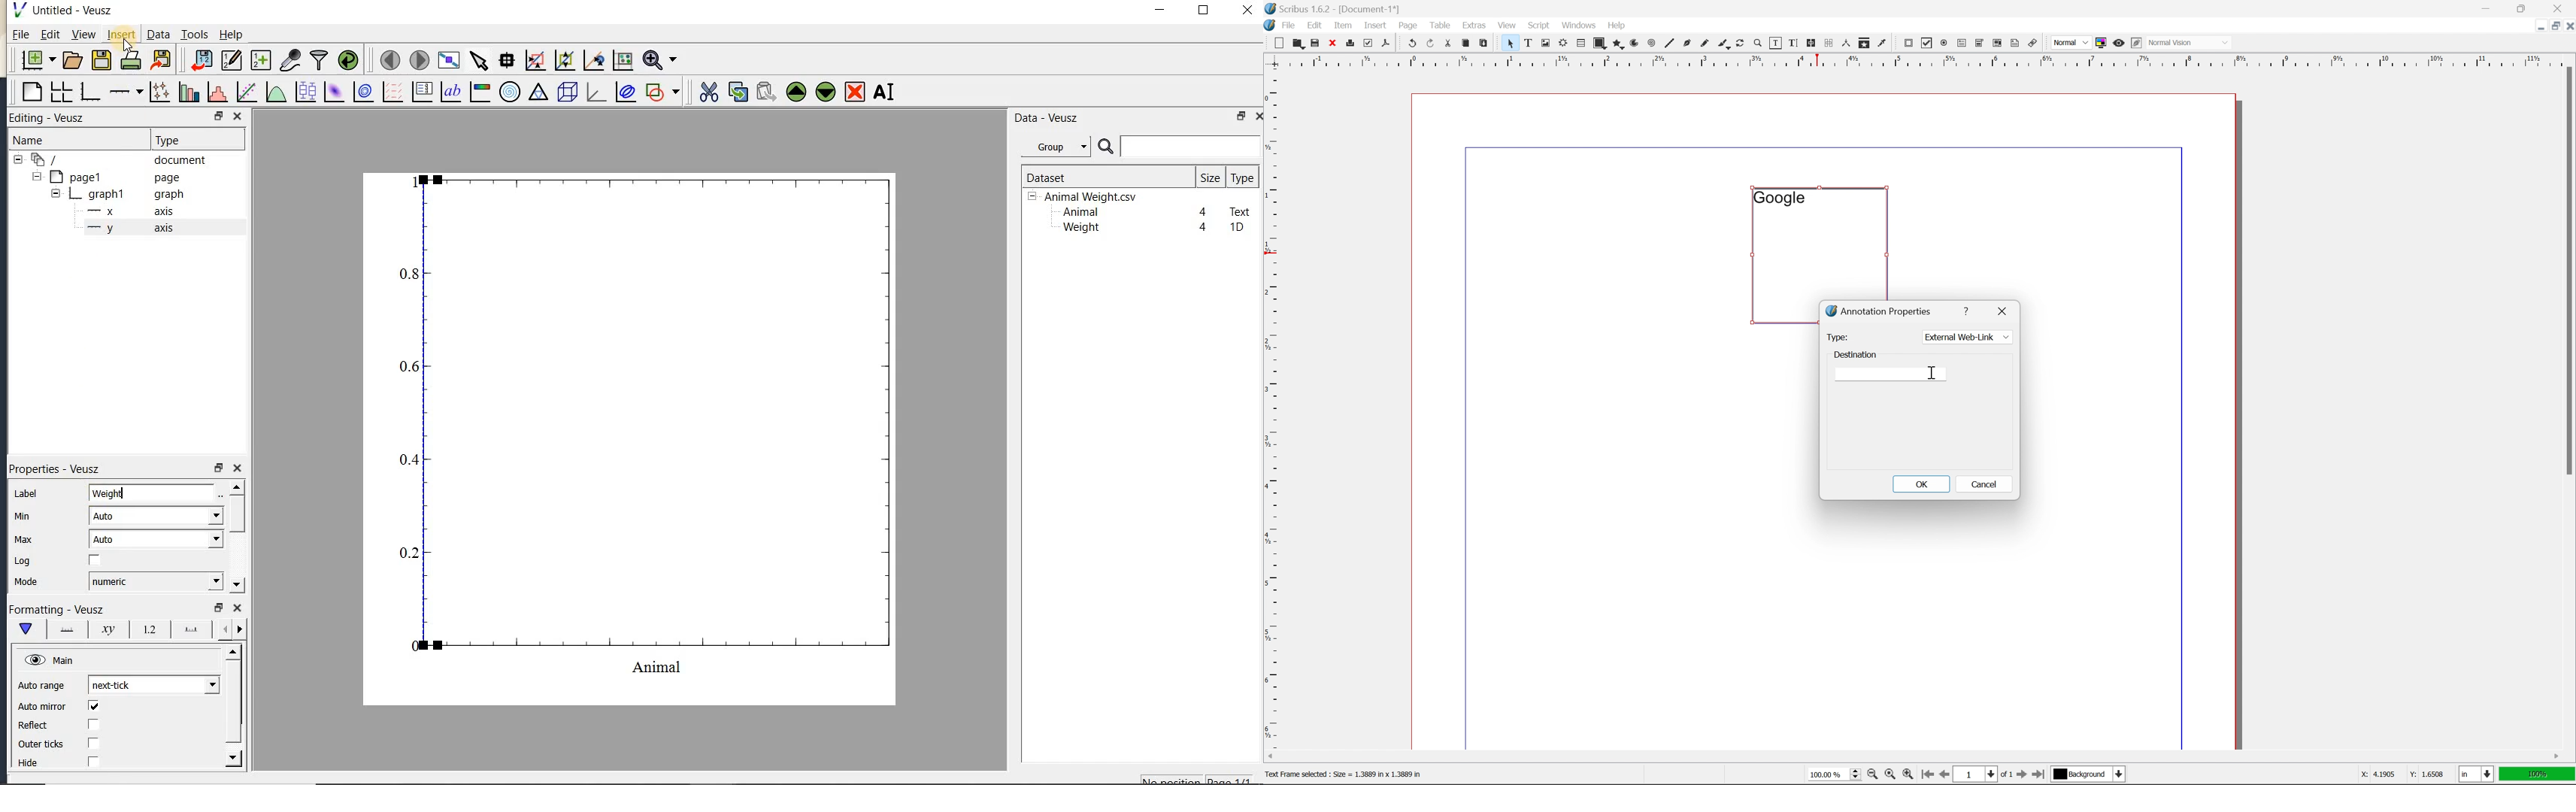 This screenshot has width=2576, height=812. Describe the element at coordinates (1846, 43) in the screenshot. I see `measurements` at that location.